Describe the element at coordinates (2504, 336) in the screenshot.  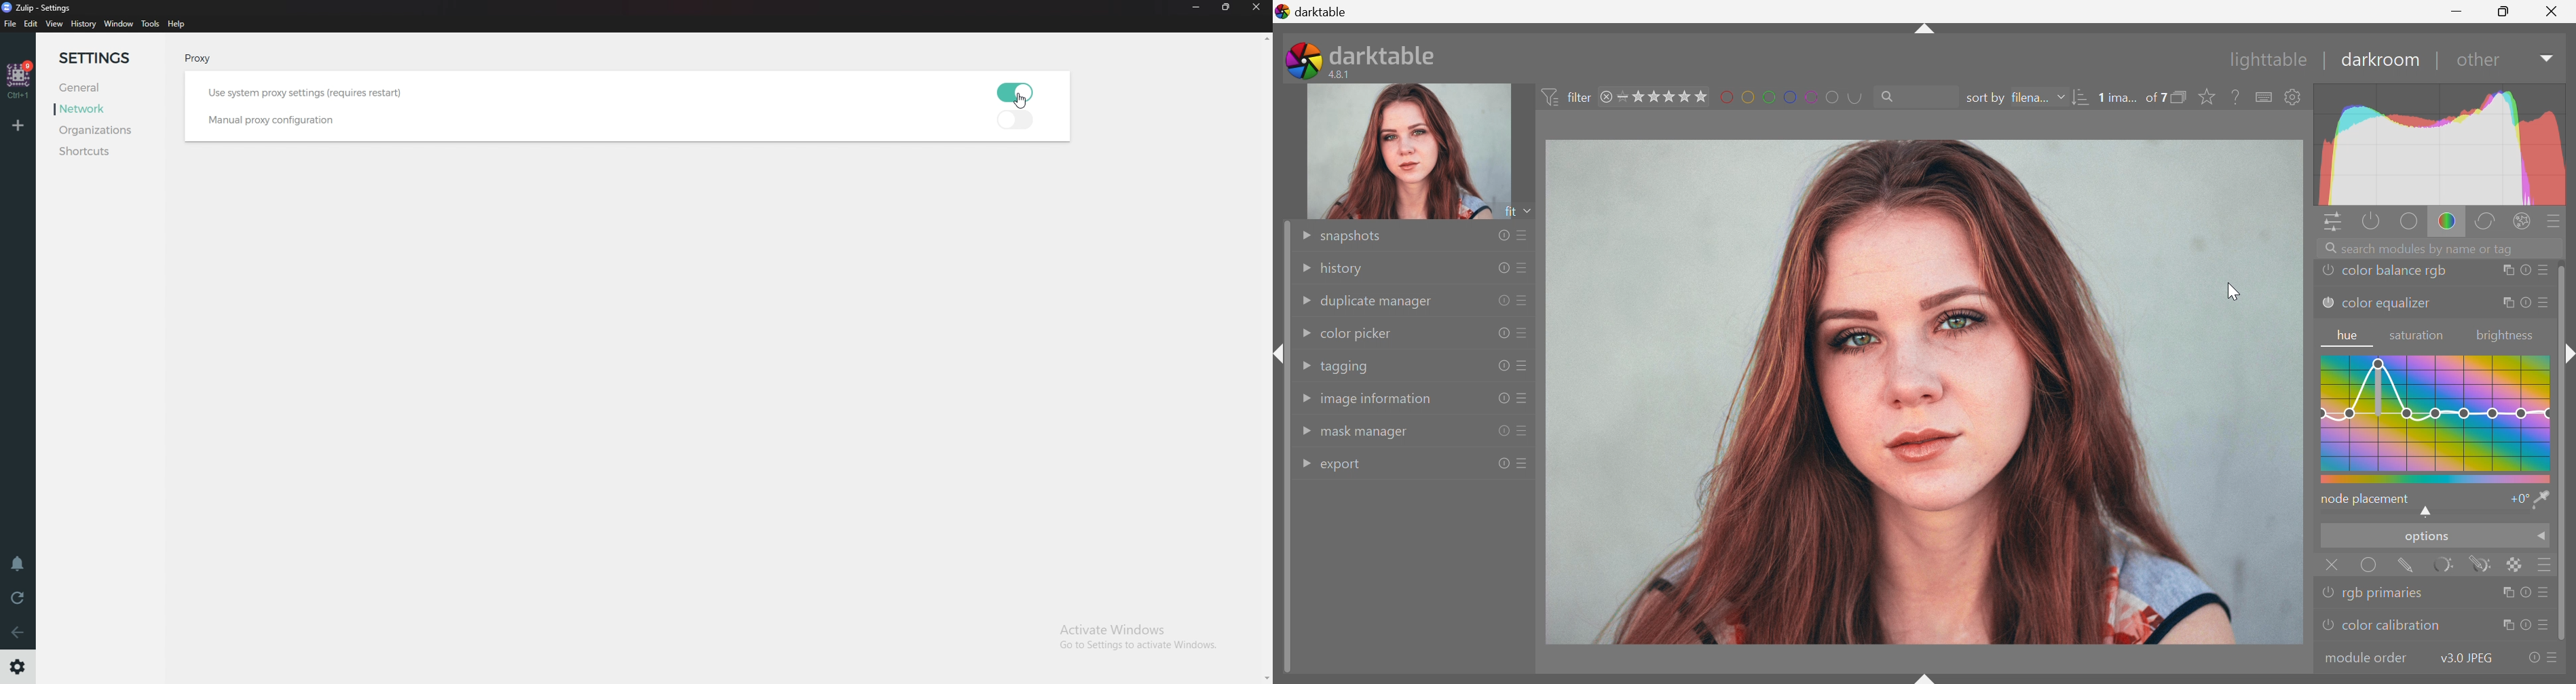
I see `brightness` at that location.